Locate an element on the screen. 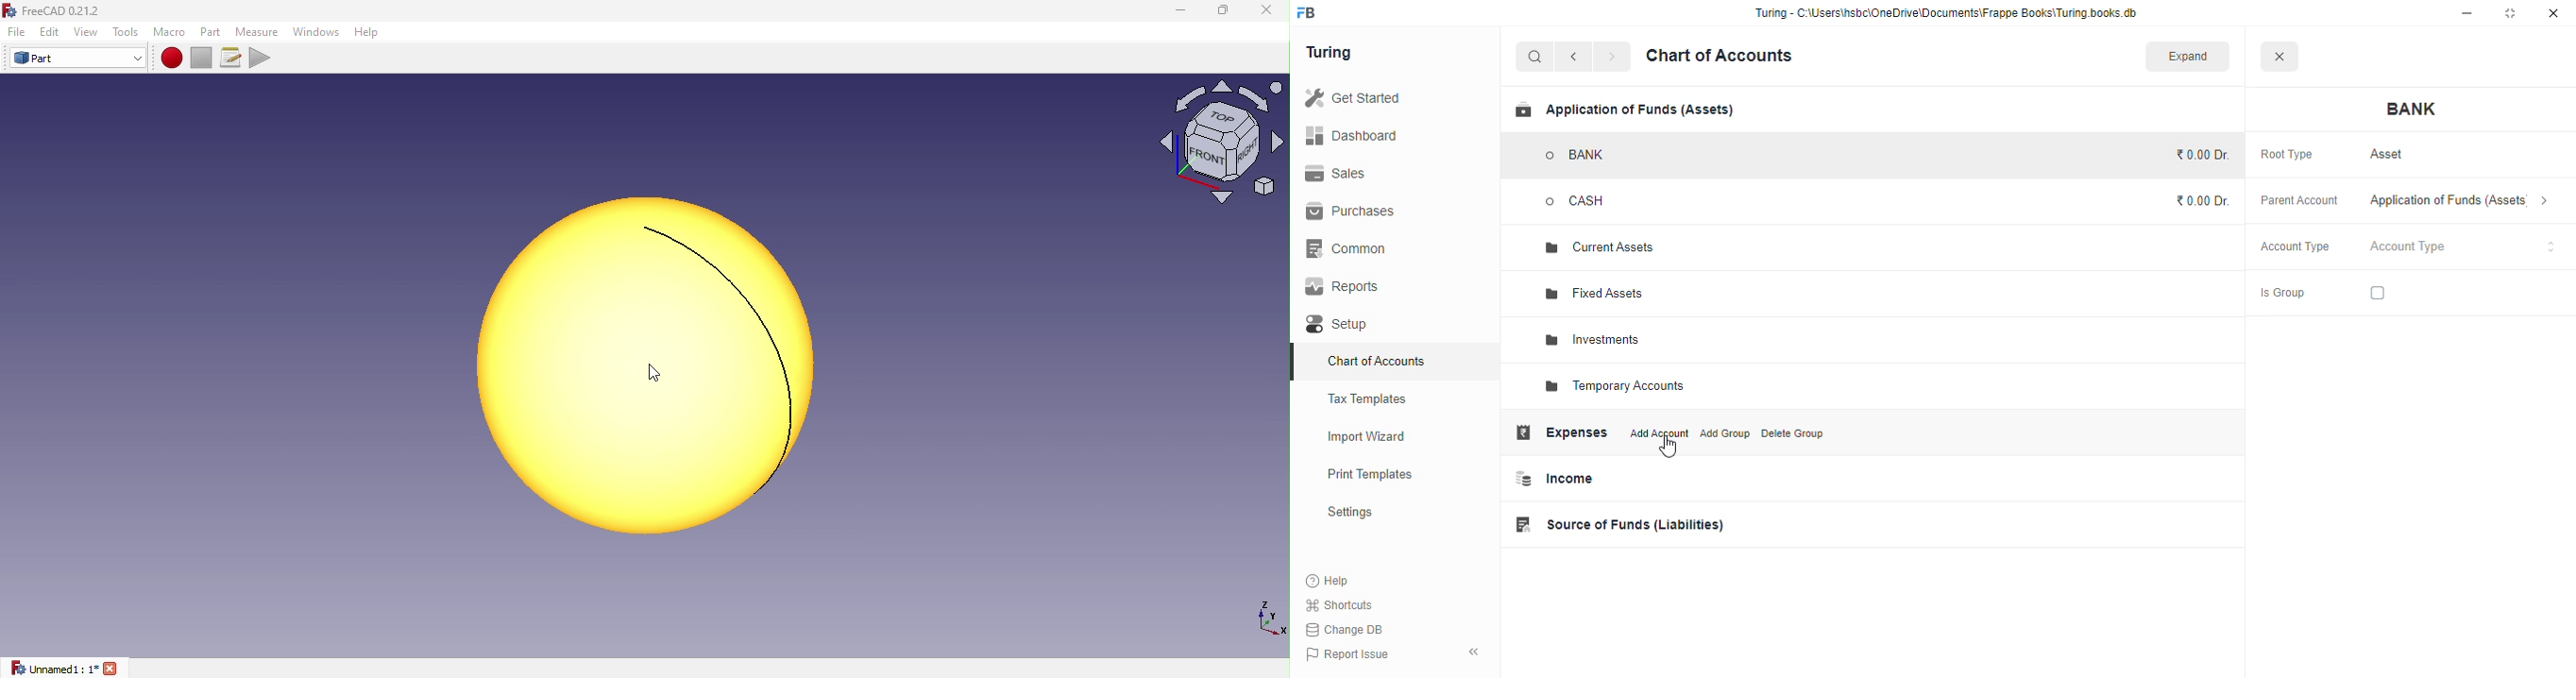  application of funds (assets) is located at coordinates (2459, 201).